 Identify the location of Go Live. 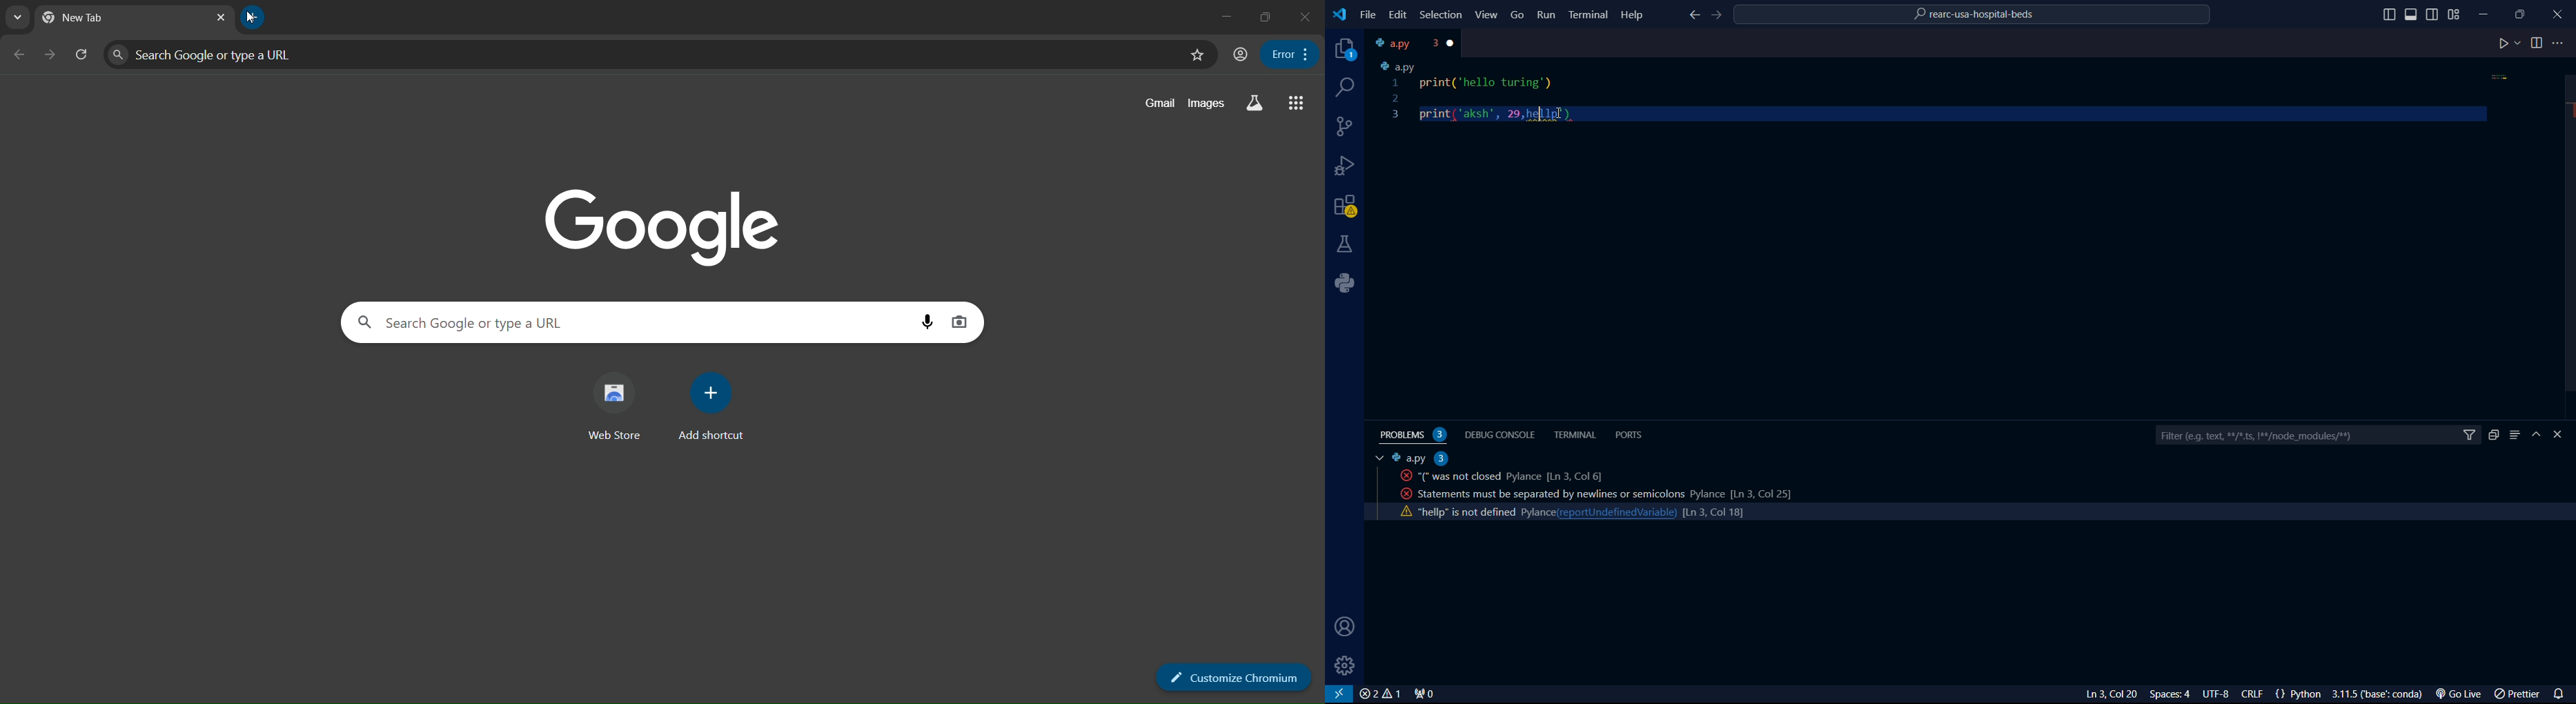
(2462, 694).